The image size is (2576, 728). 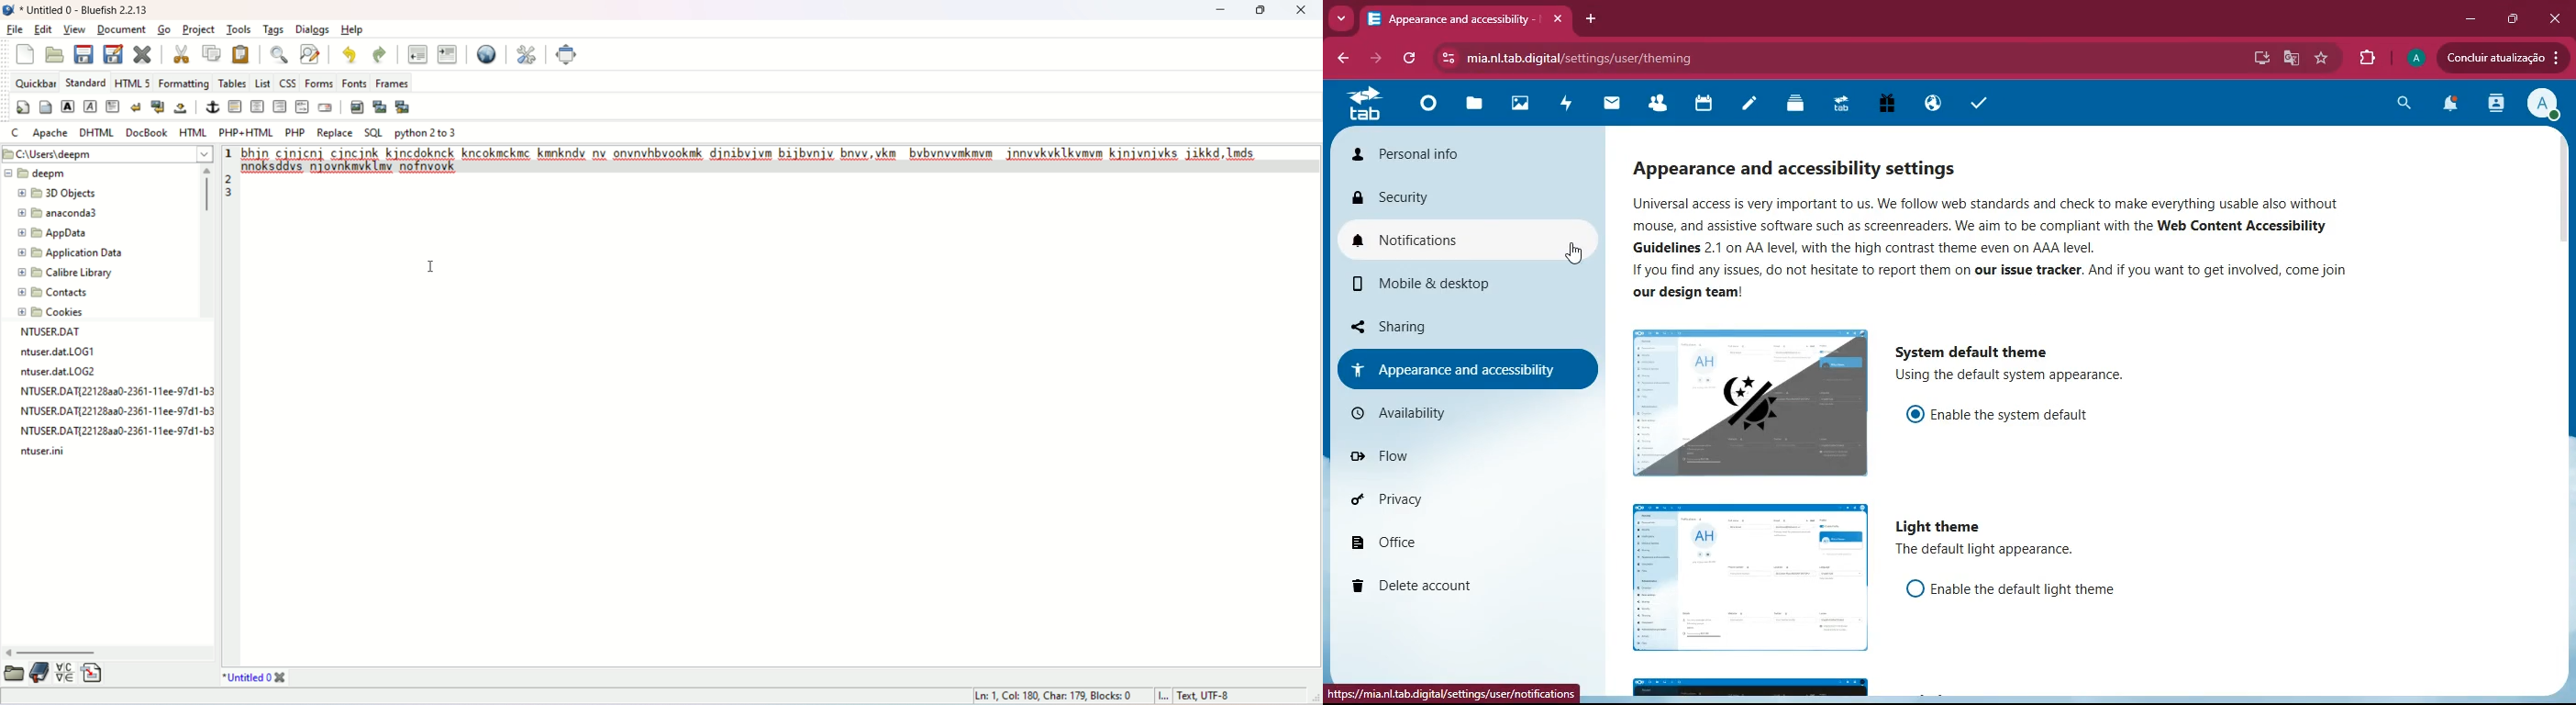 What do you see at coordinates (183, 110) in the screenshot?
I see `non-breaking space` at bounding box center [183, 110].